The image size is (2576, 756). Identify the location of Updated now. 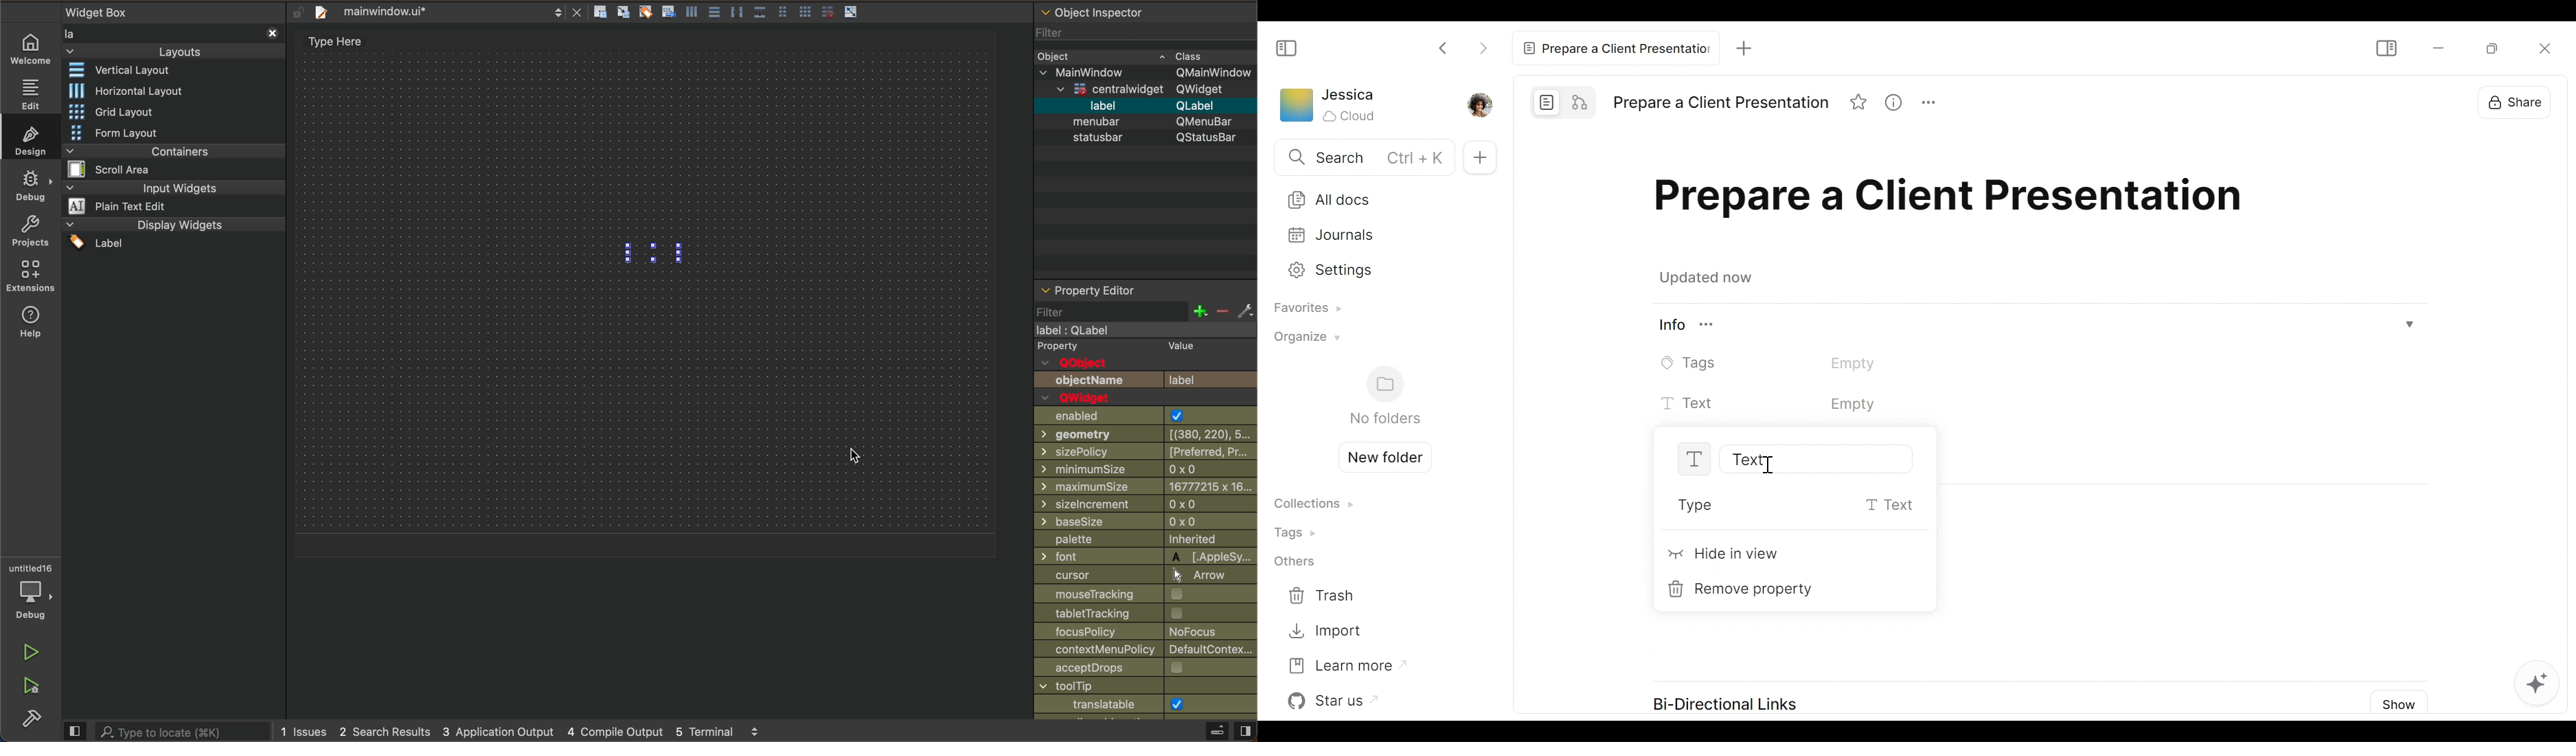
(1709, 280).